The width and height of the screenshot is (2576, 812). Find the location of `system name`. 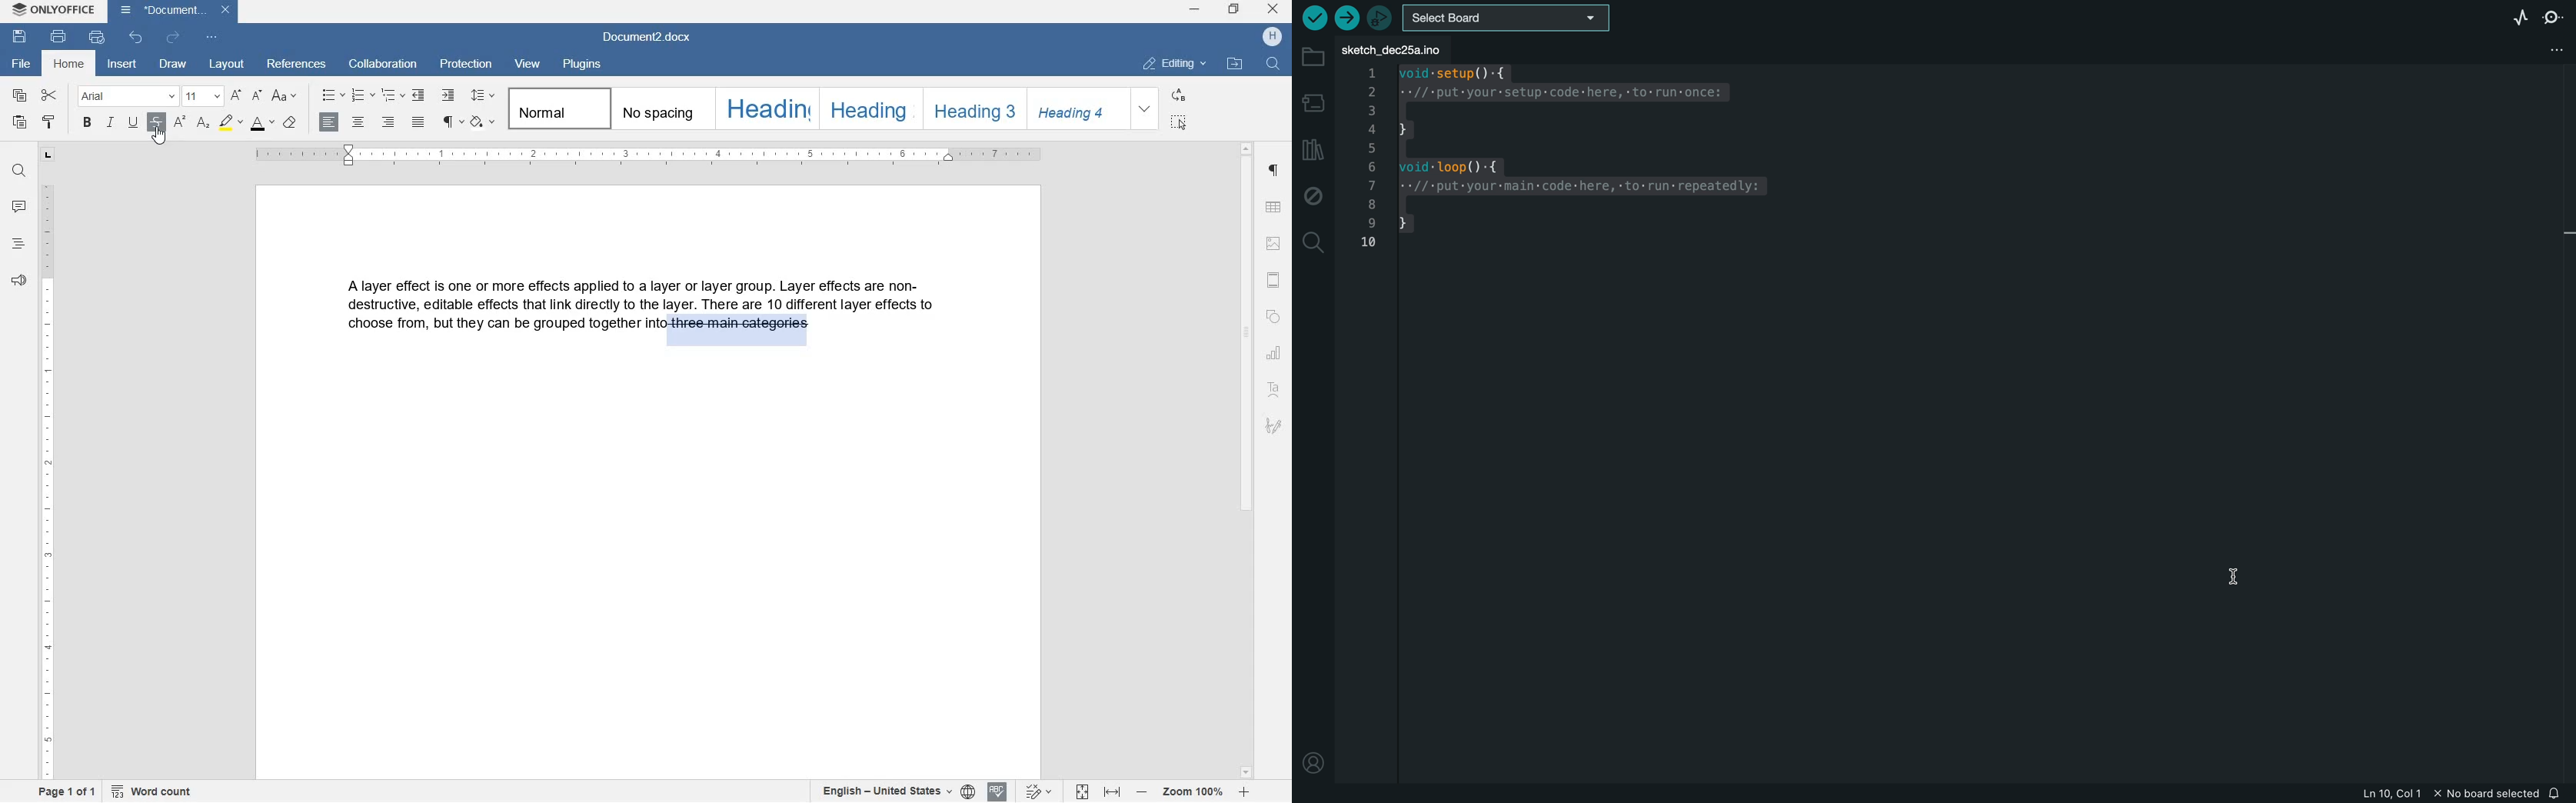

system name is located at coordinates (52, 10).